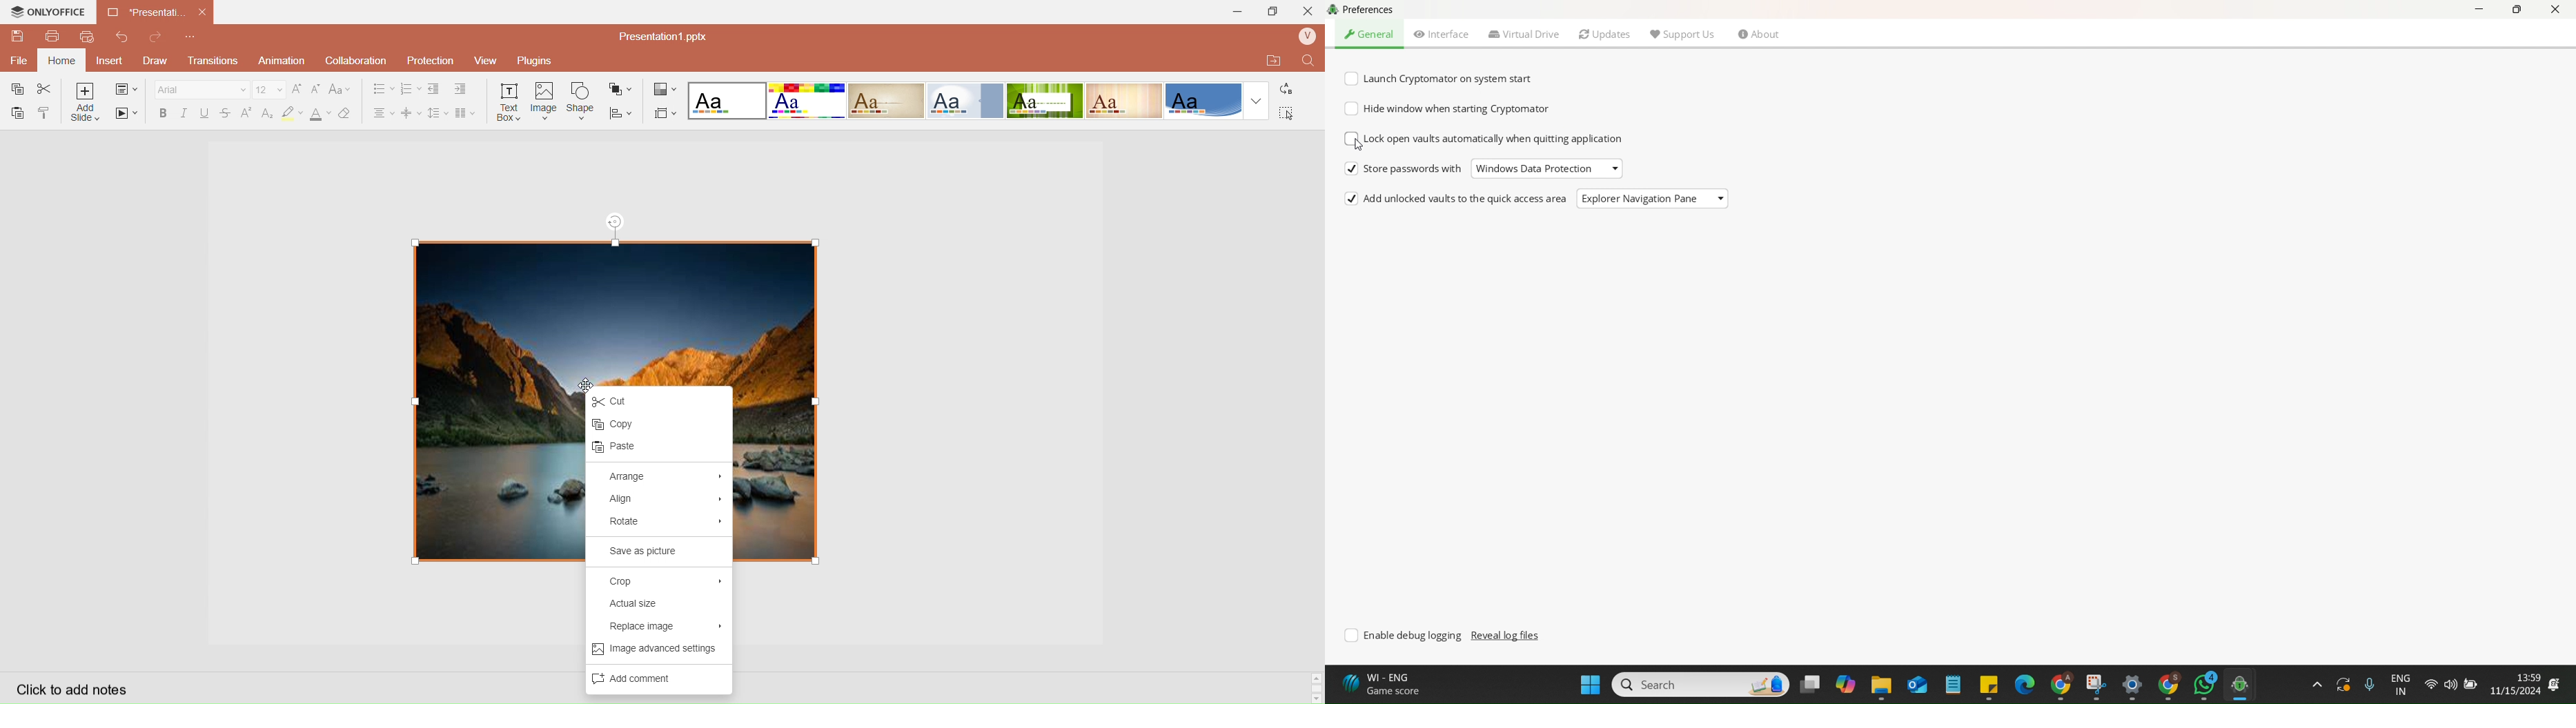  What do you see at coordinates (660, 601) in the screenshot?
I see `Actual Size` at bounding box center [660, 601].